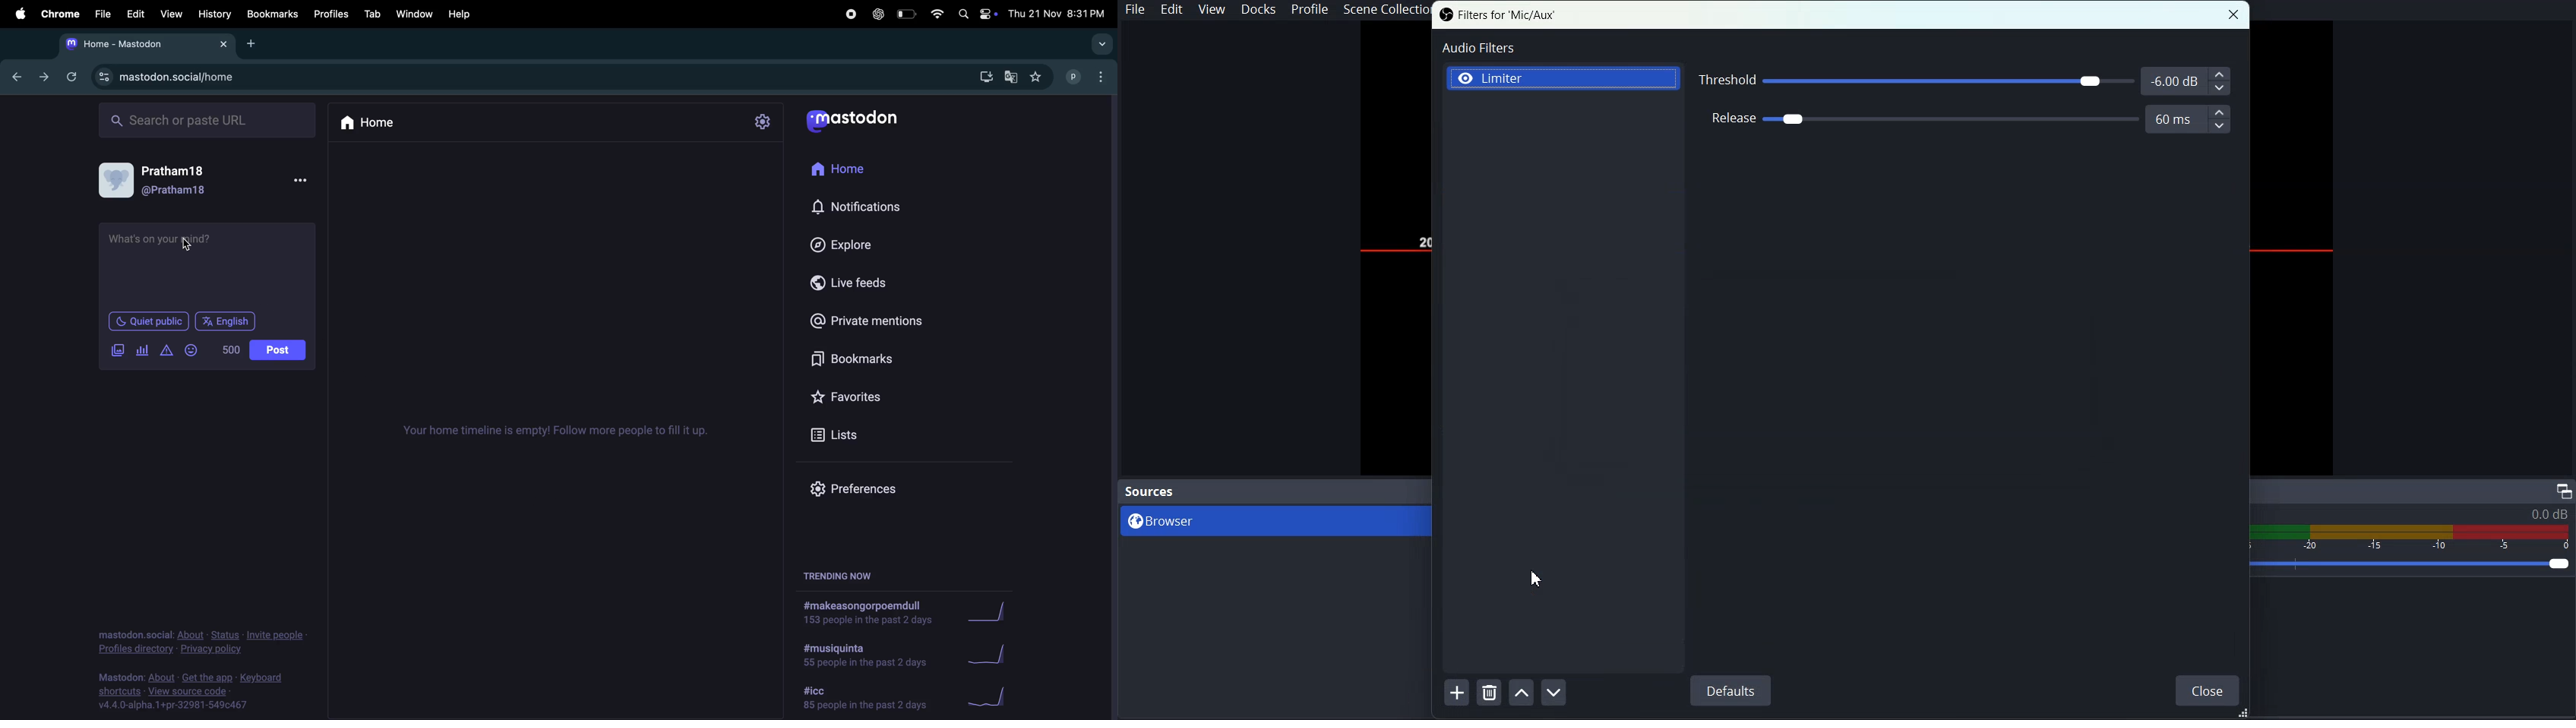 The width and height of the screenshot is (2576, 728). Describe the element at coordinates (860, 206) in the screenshot. I see `notifications` at that location.